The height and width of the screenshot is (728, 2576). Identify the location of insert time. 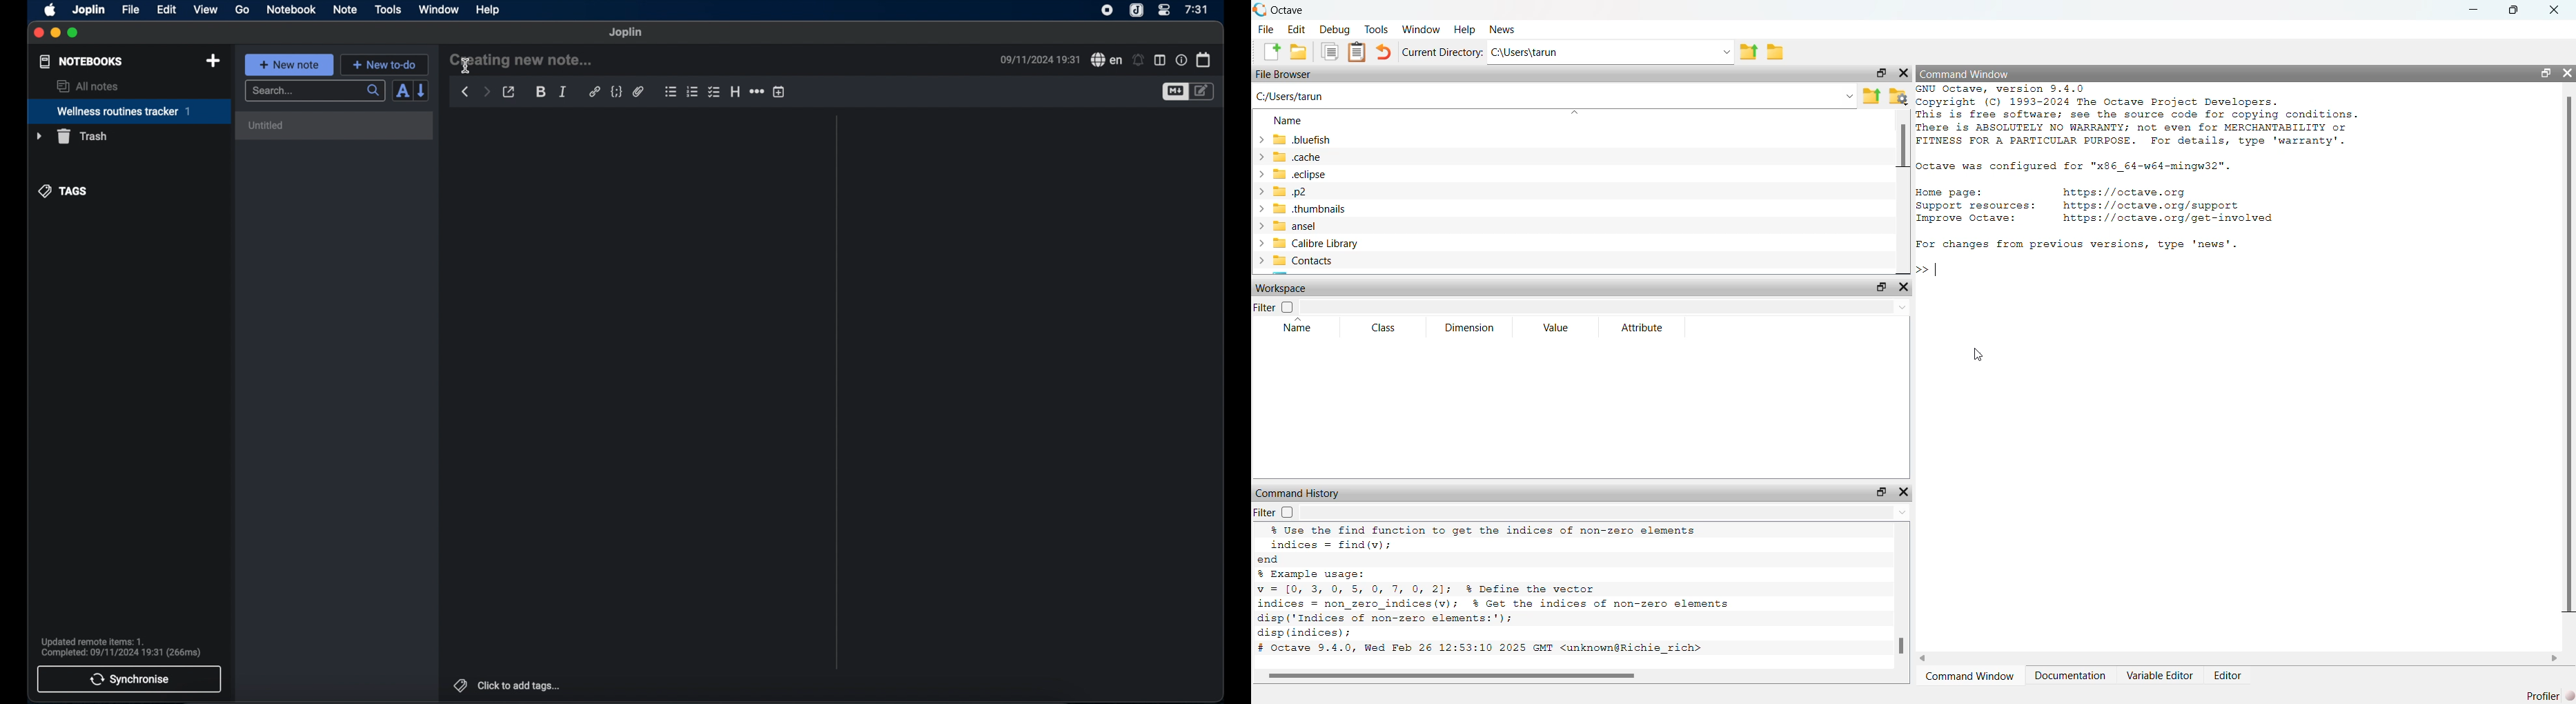
(779, 91).